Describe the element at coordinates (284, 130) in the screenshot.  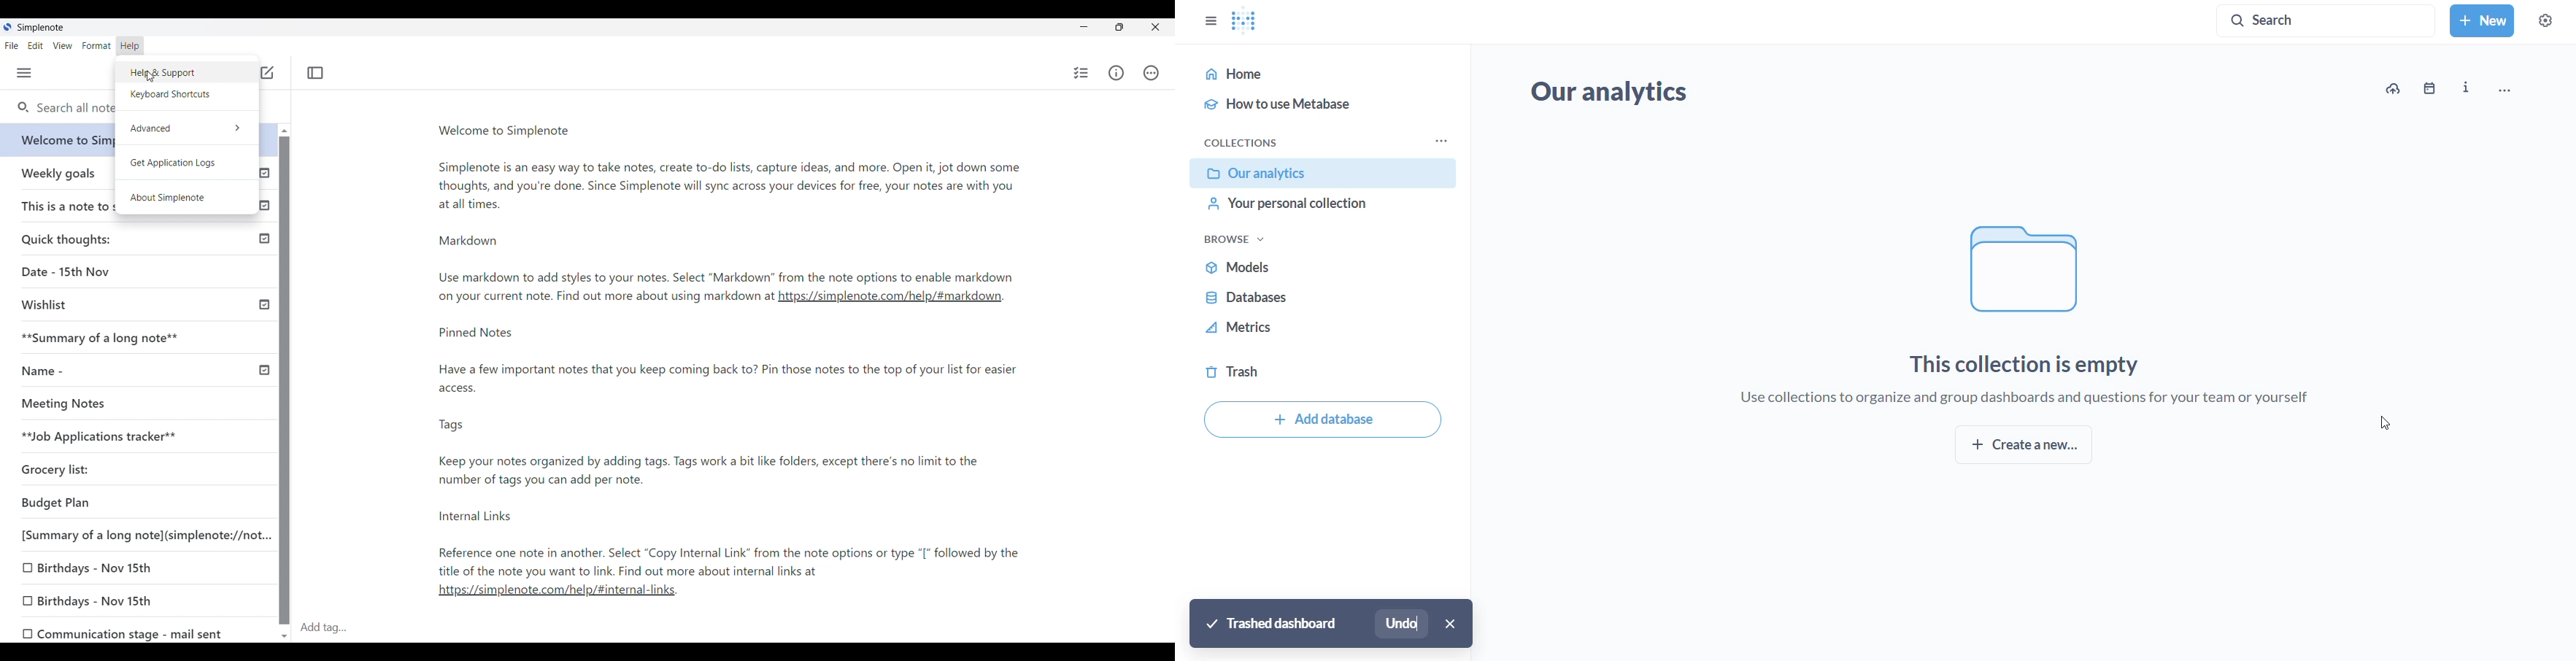
I see `Quick slide to top` at that location.